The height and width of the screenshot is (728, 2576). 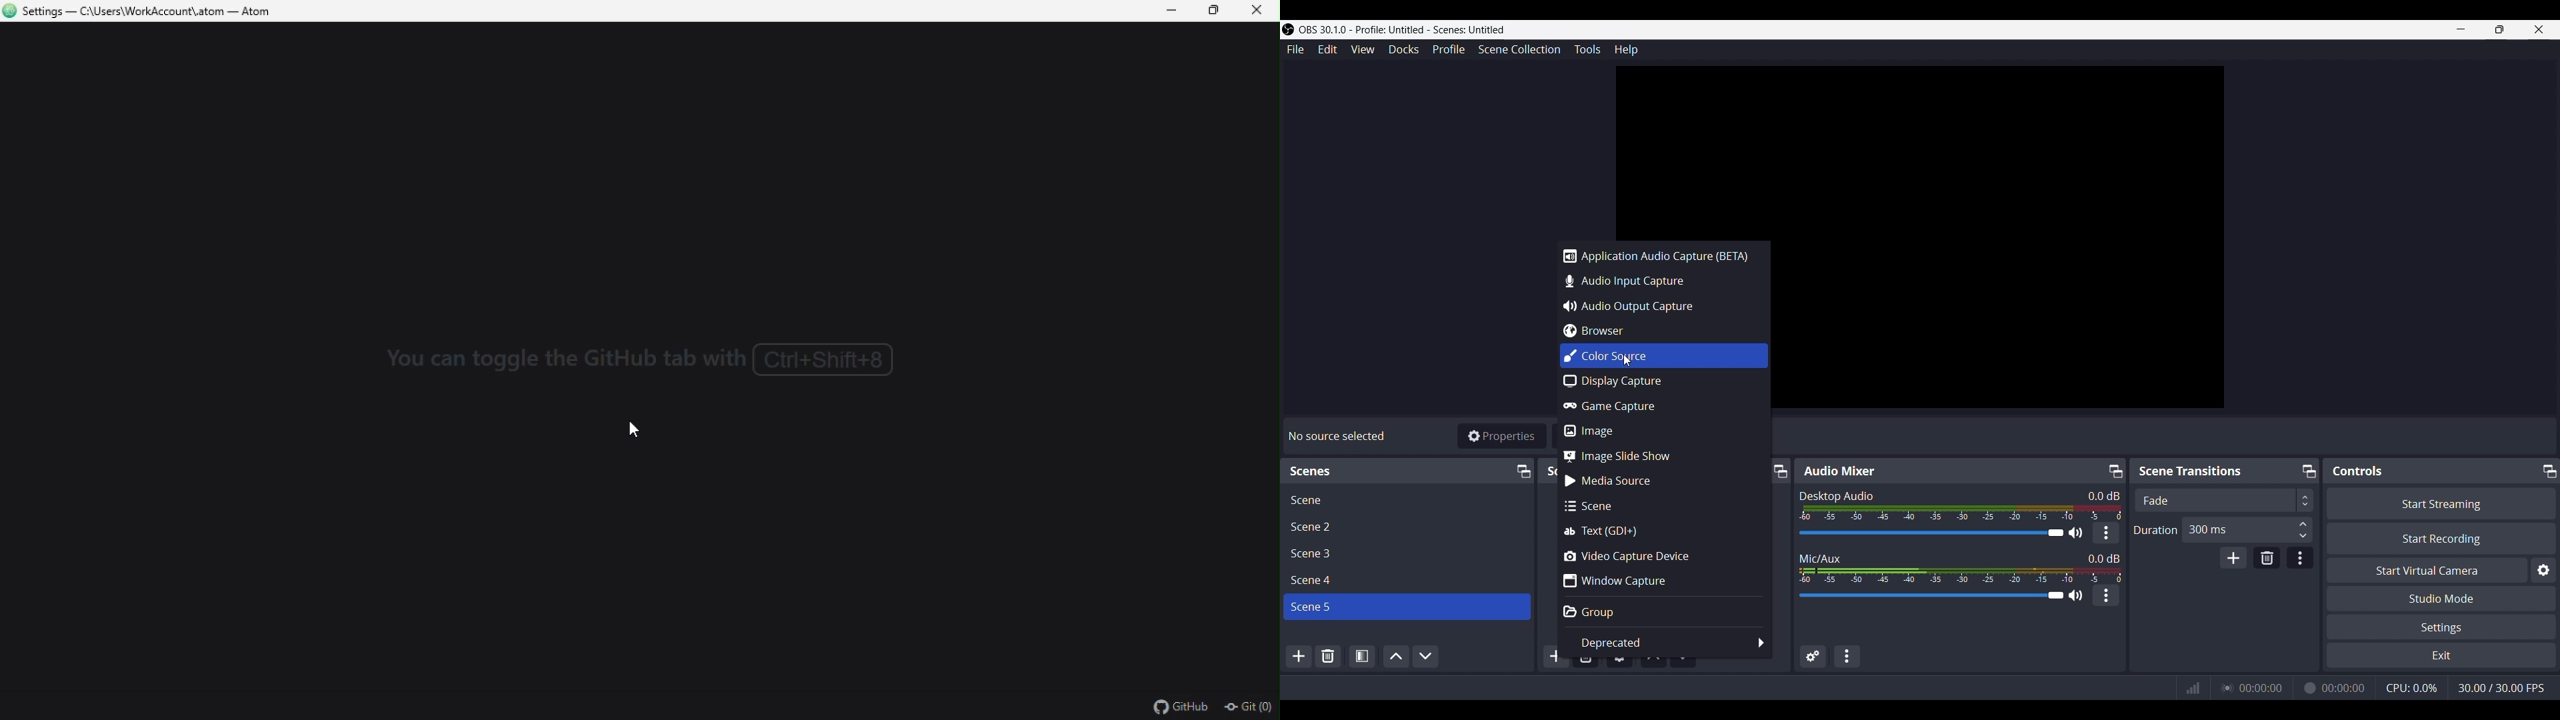 I want to click on CPU working indicator, so click(x=2411, y=687).